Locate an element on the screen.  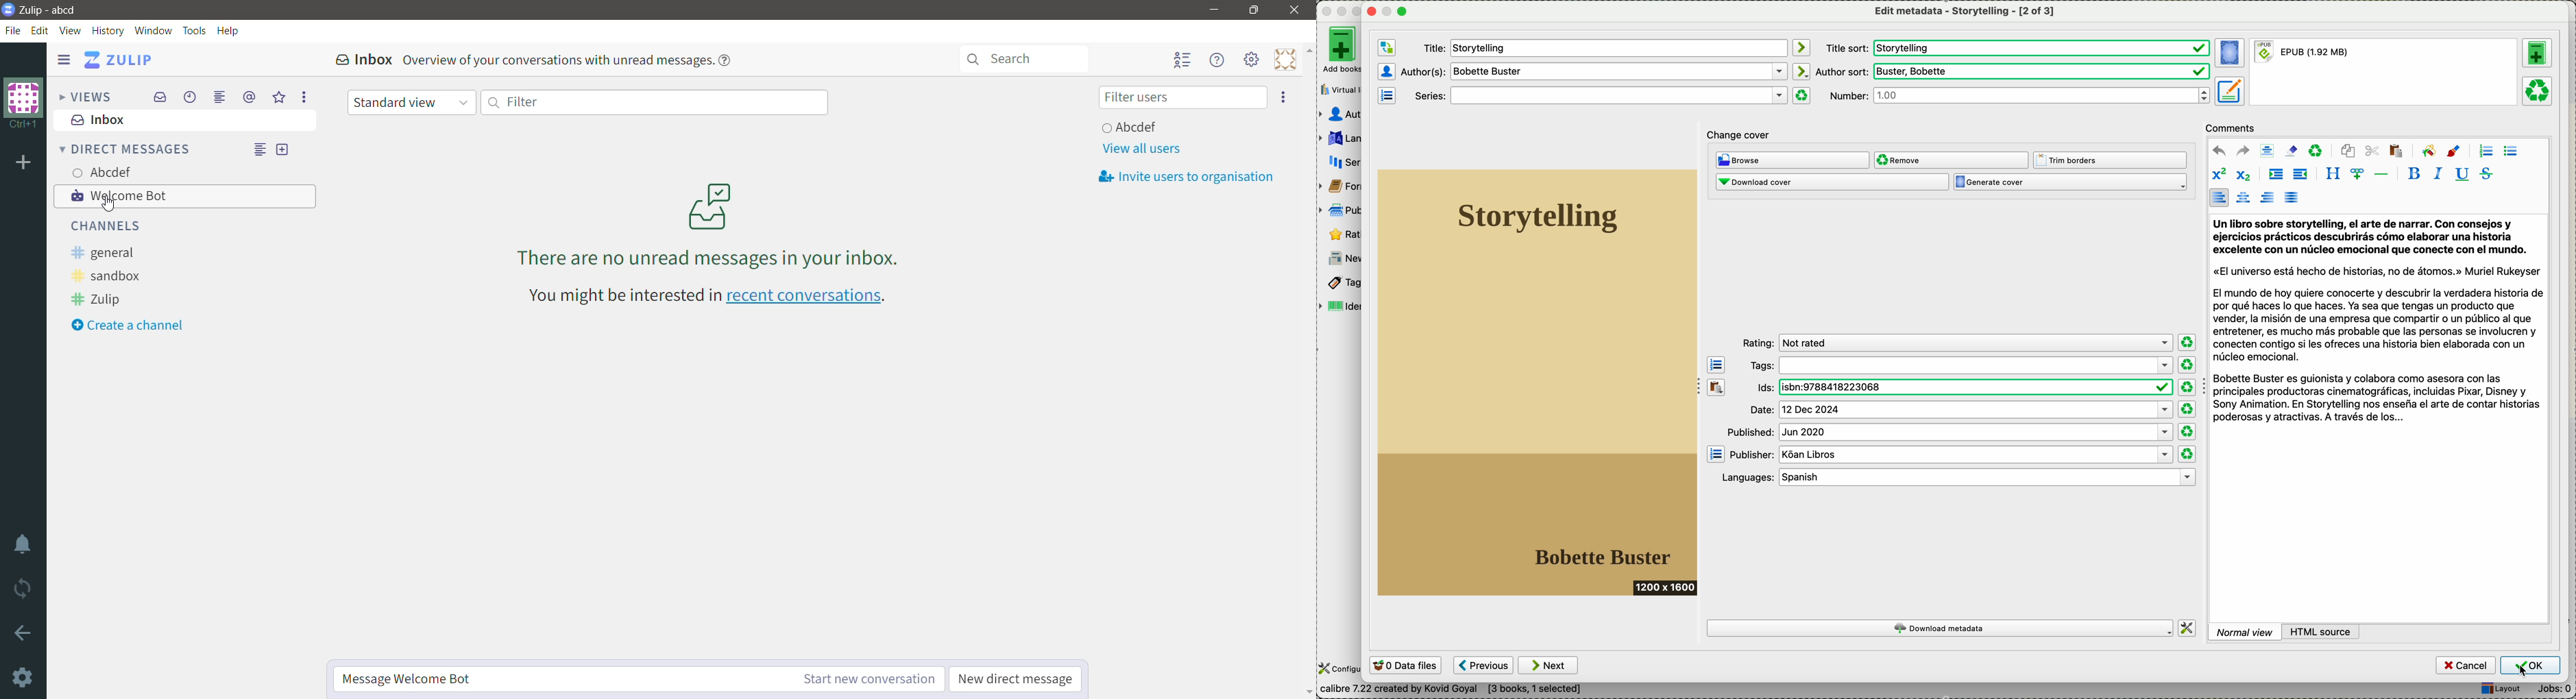
align center is located at coordinates (2243, 198).